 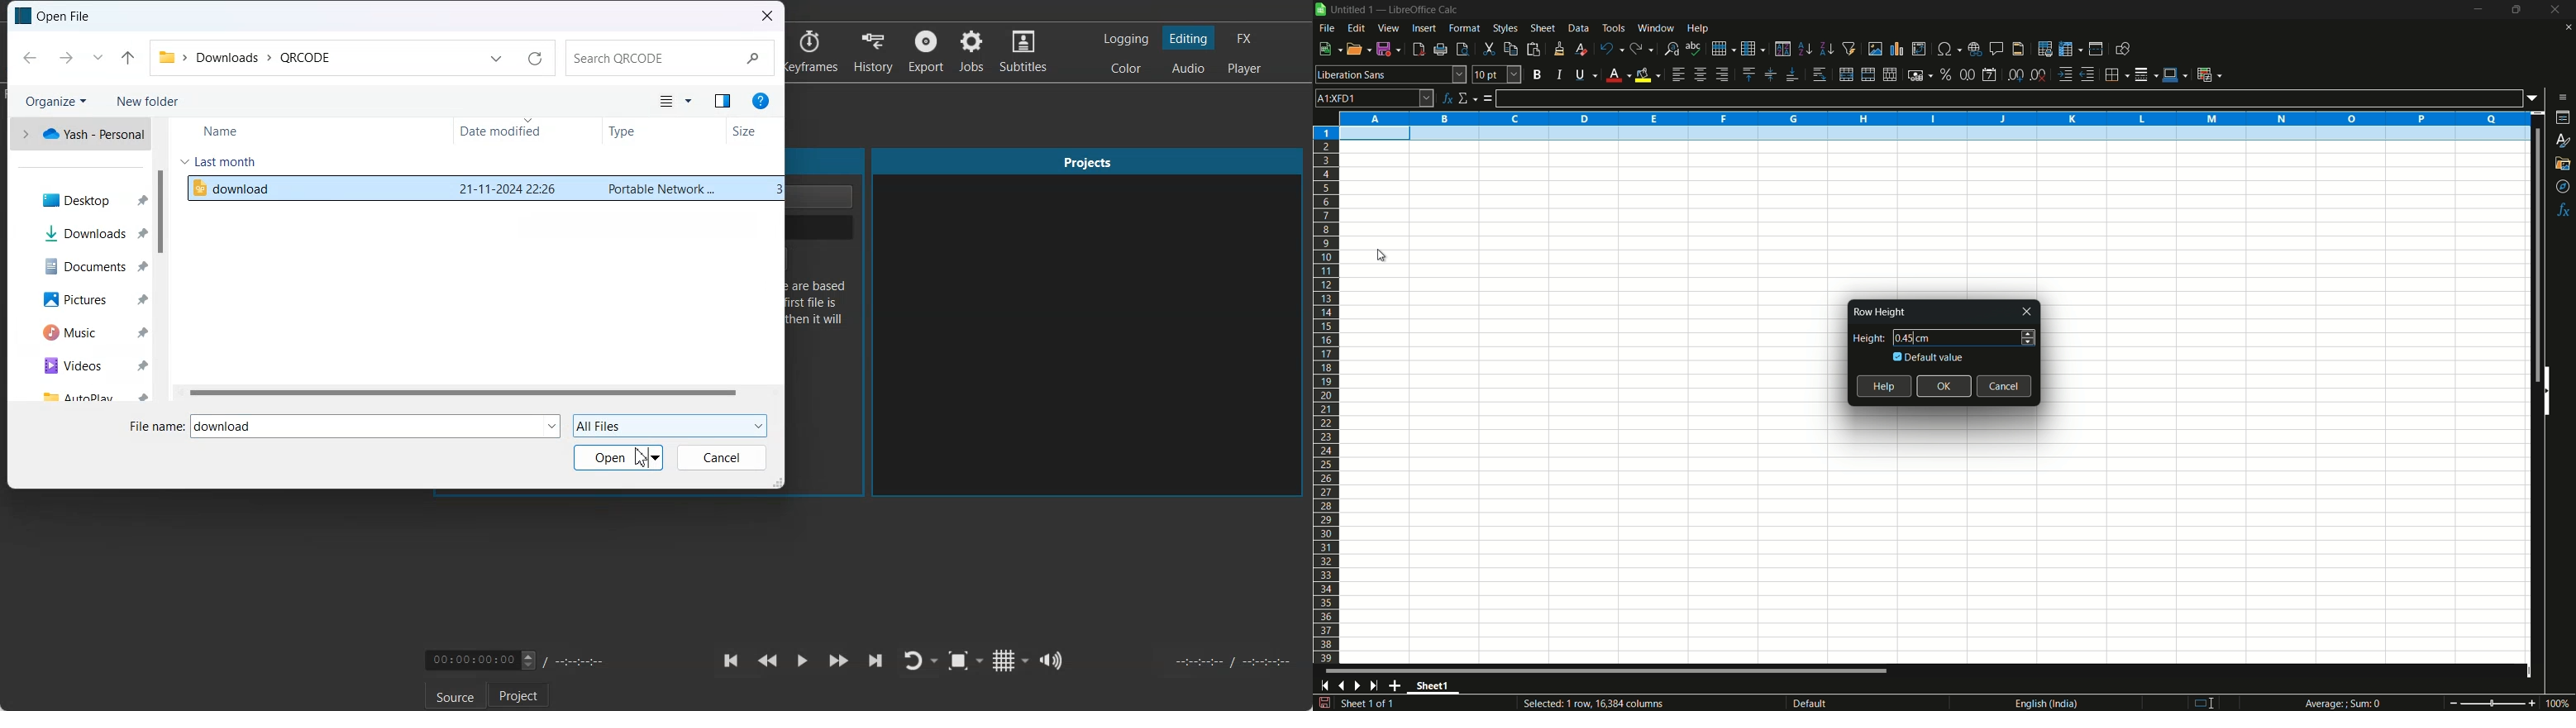 I want to click on Open, so click(x=618, y=457).